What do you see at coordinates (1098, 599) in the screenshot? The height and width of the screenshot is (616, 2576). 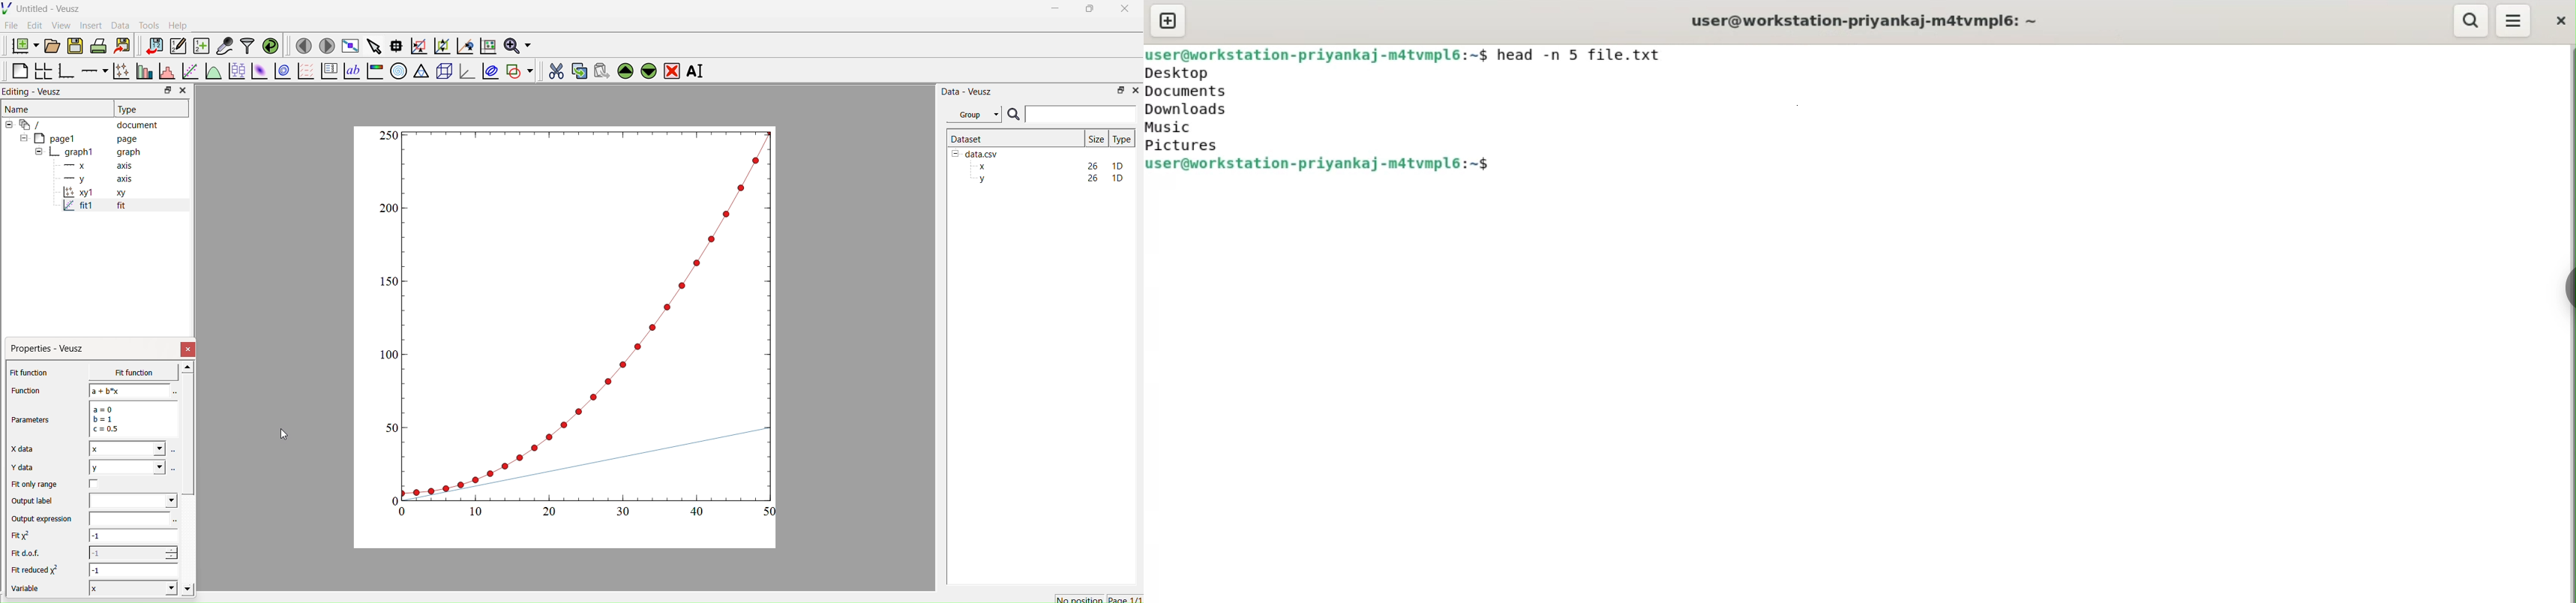 I see `No position Page 1/1` at bounding box center [1098, 599].